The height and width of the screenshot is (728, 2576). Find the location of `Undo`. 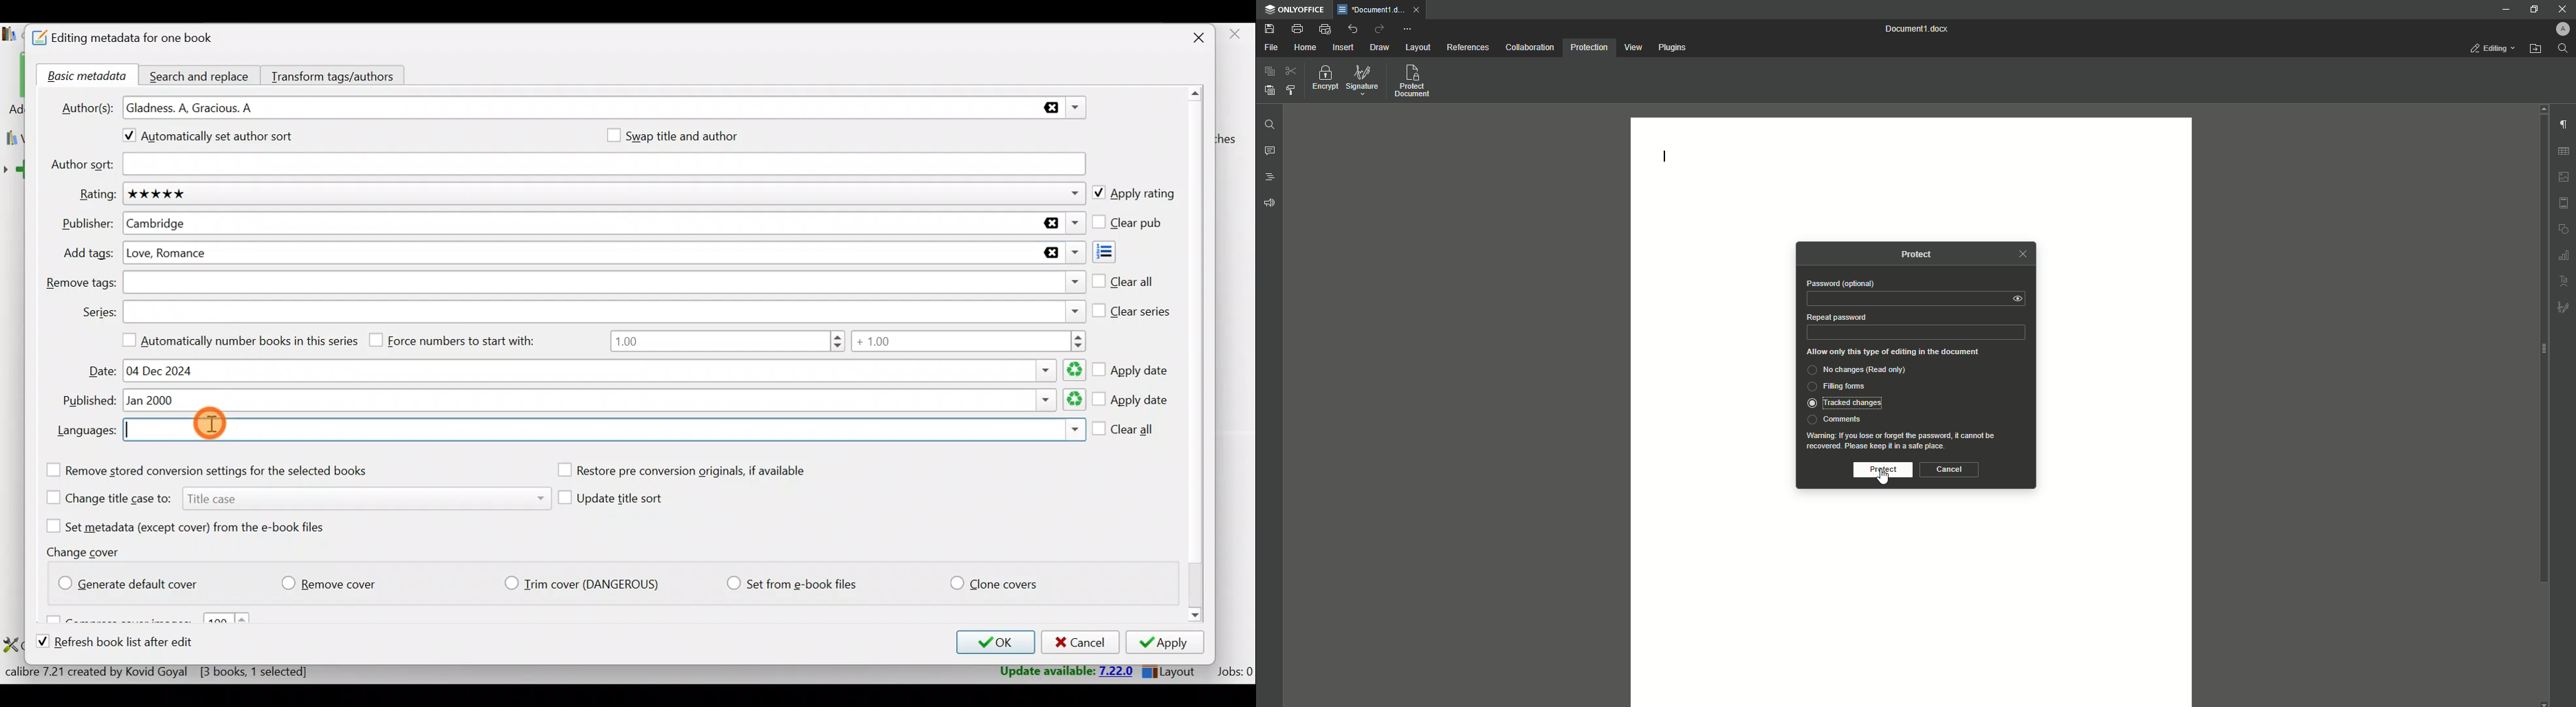

Undo is located at coordinates (1352, 29).